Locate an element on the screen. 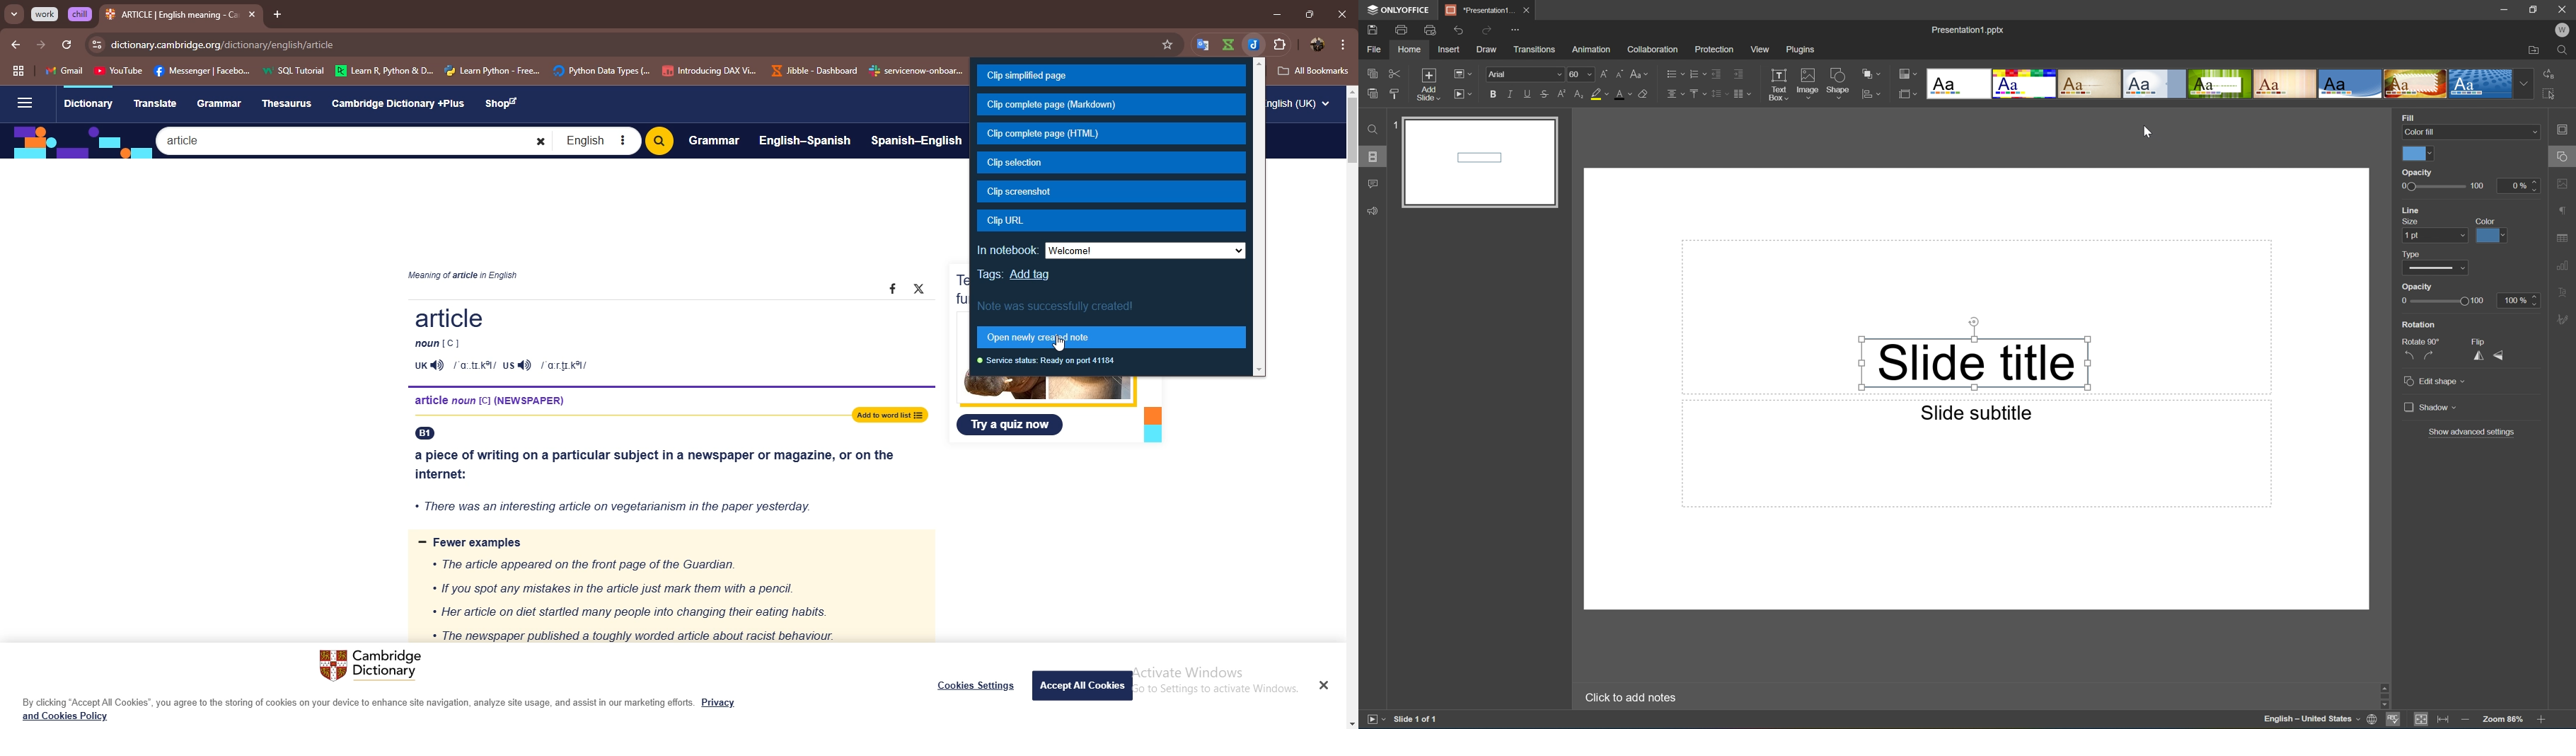 The image size is (2576, 756). By clicking “Accept All Cookies”, you agree to the storing of cookies on your device to enhance site navigation, analyze site usage, and assist in our marketing efforts. Privacy
and Cookies Policy is located at coordinates (379, 709).